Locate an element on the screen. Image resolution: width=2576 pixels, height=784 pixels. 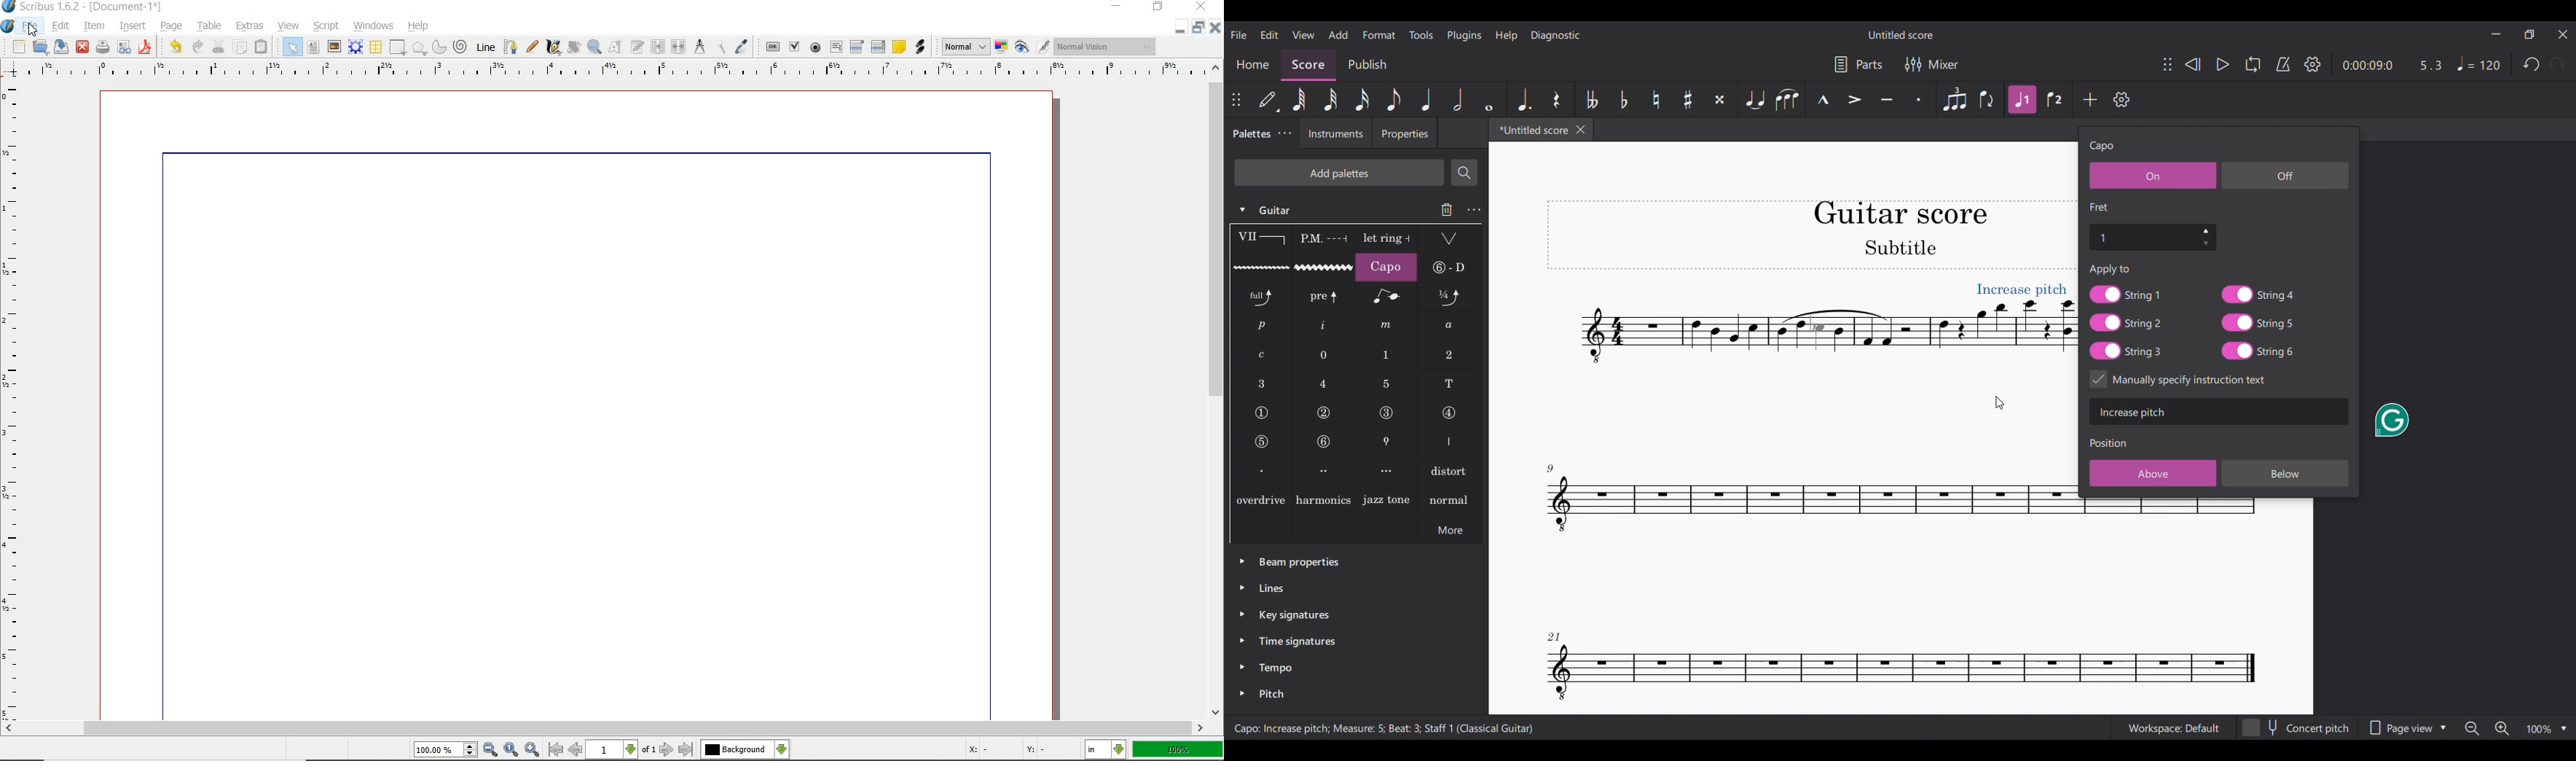
View menu is located at coordinates (1303, 35).